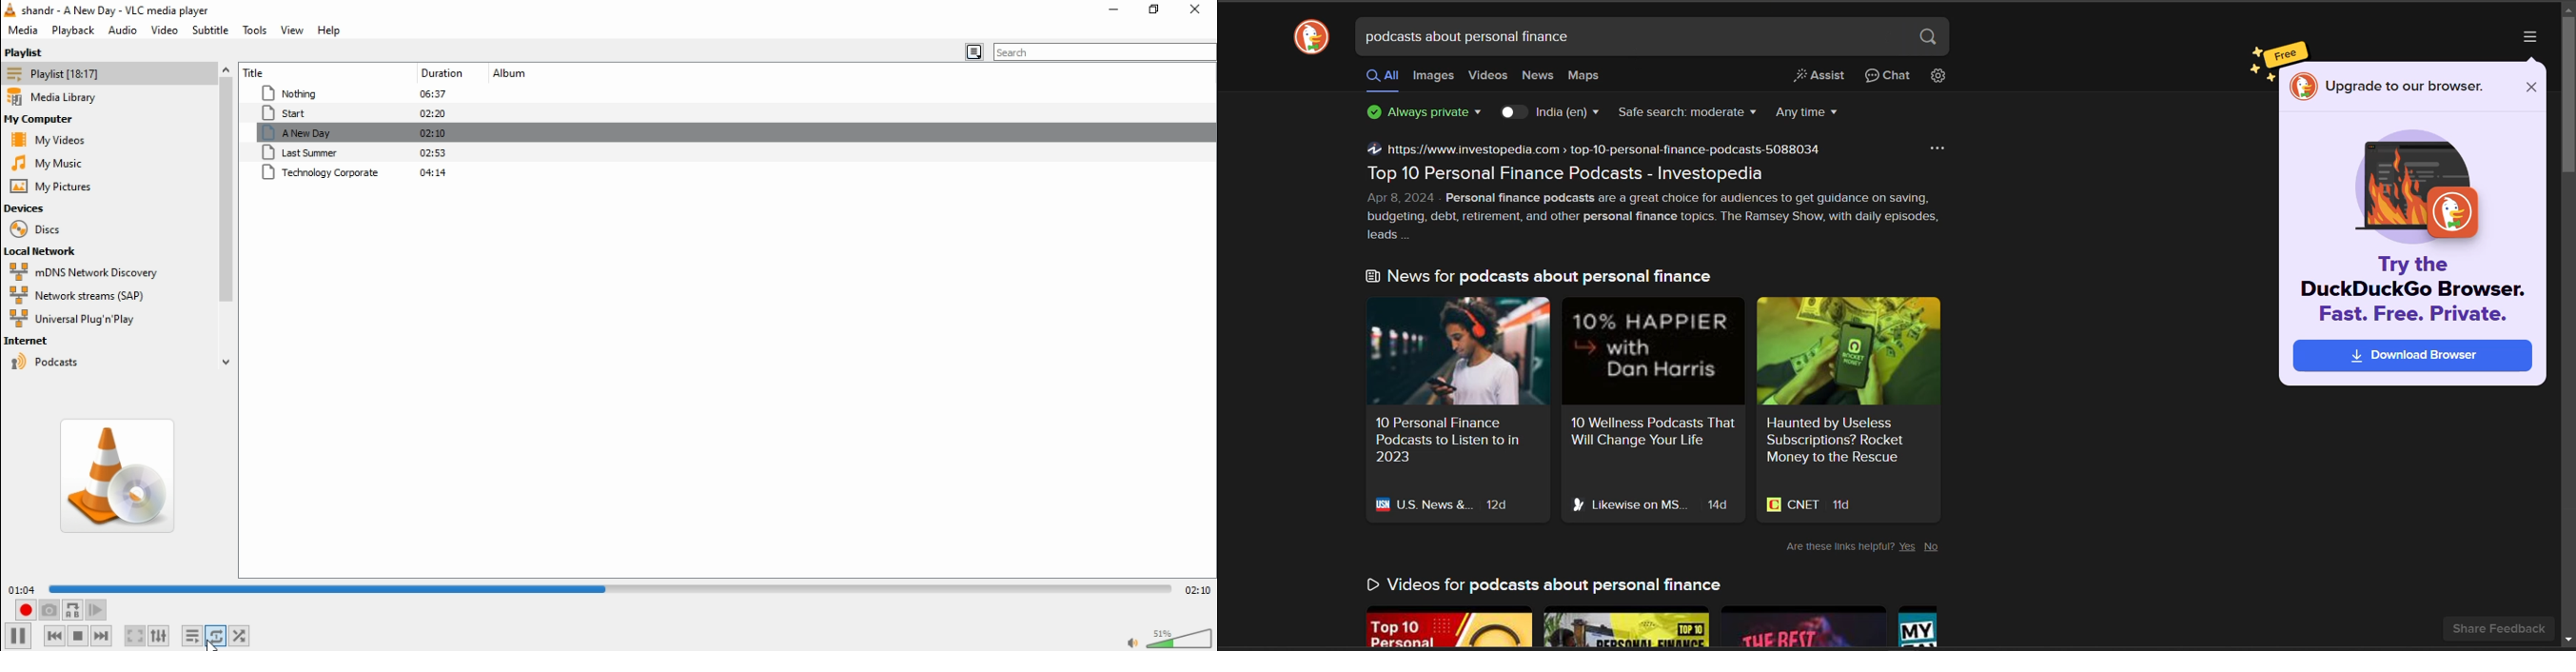 This screenshot has height=672, width=2576. What do you see at coordinates (1130, 641) in the screenshot?
I see `mute/unmute` at bounding box center [1130, 641].